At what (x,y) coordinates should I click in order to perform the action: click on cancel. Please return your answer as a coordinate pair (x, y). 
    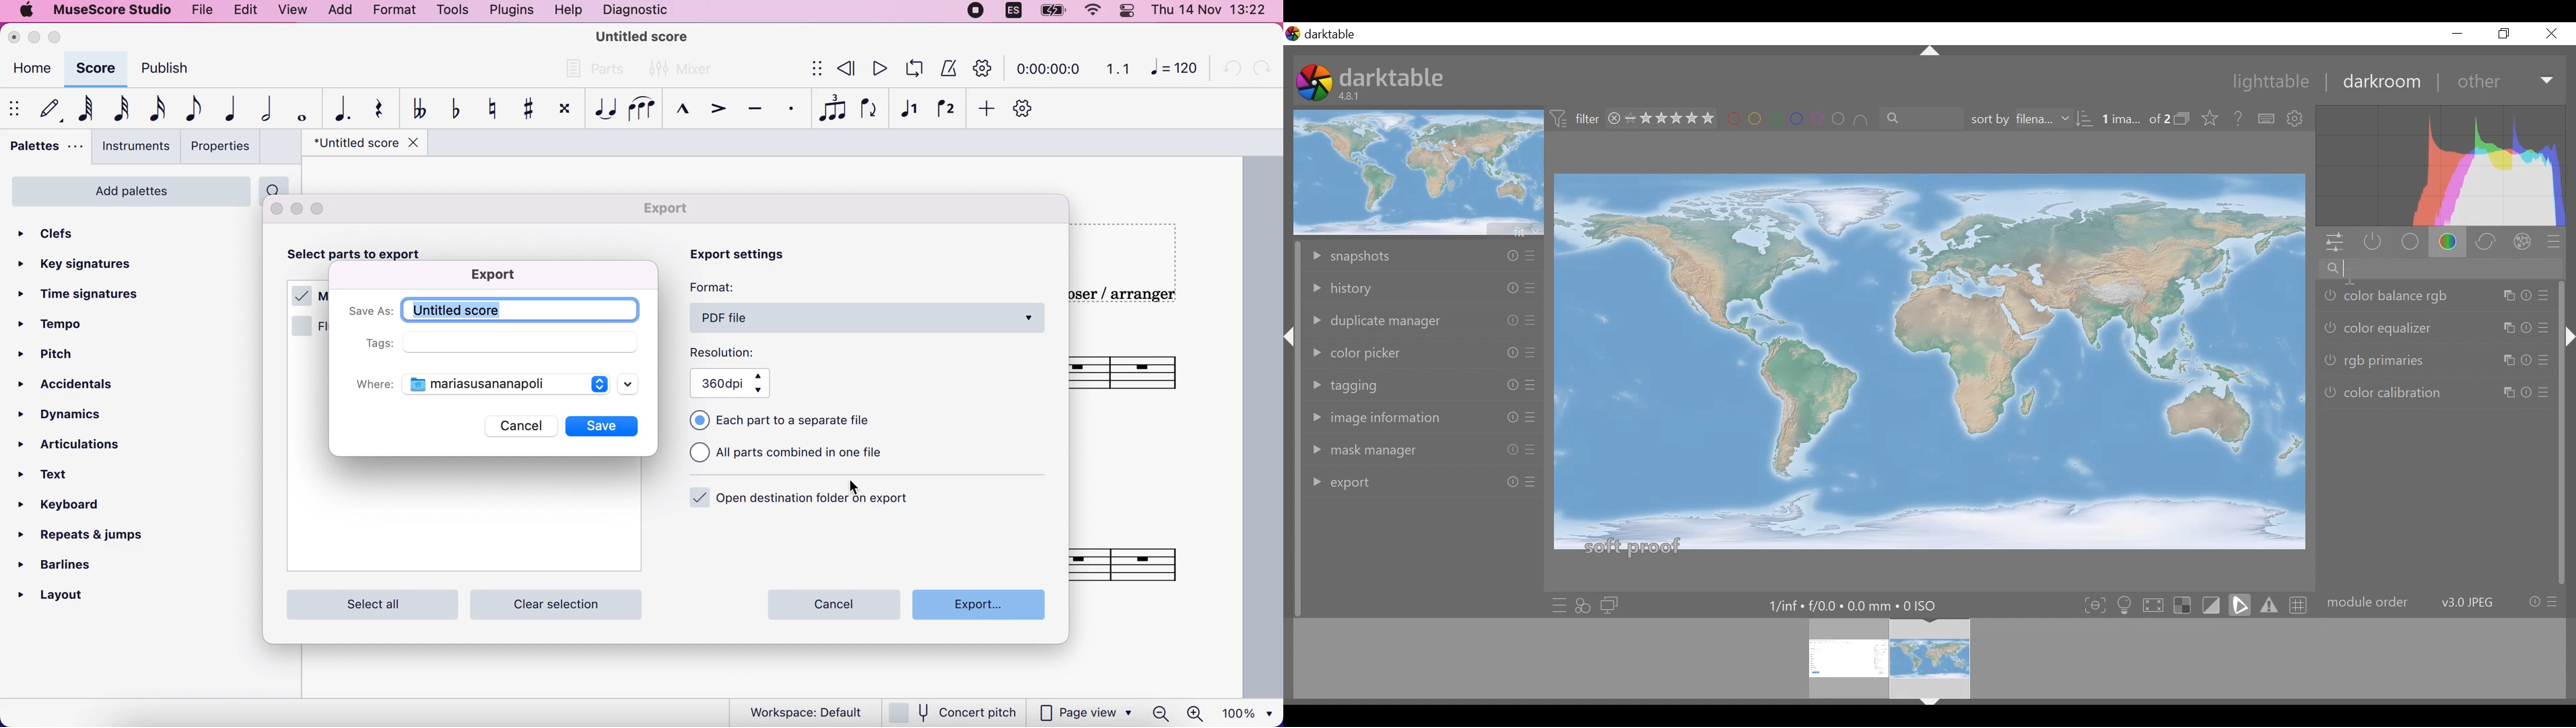
    Looking at the image, I should click on (836, 604).